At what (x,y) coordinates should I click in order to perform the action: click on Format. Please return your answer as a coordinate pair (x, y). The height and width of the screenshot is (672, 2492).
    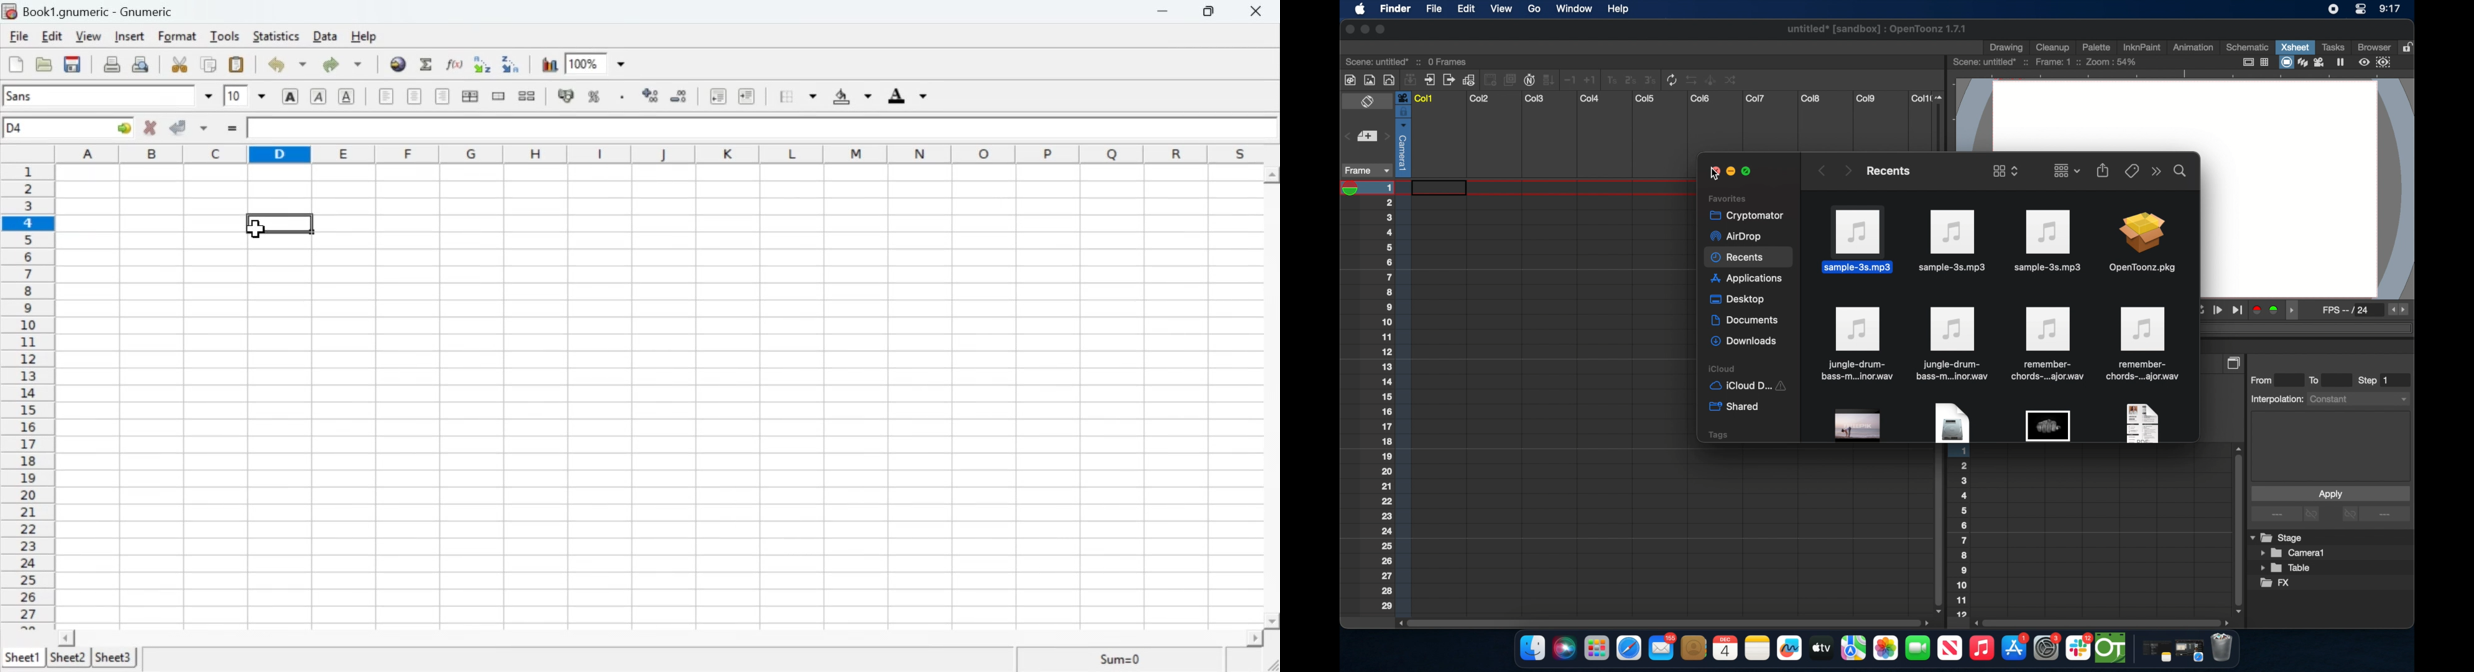
    Looking at the image, I should click on (176, 37).